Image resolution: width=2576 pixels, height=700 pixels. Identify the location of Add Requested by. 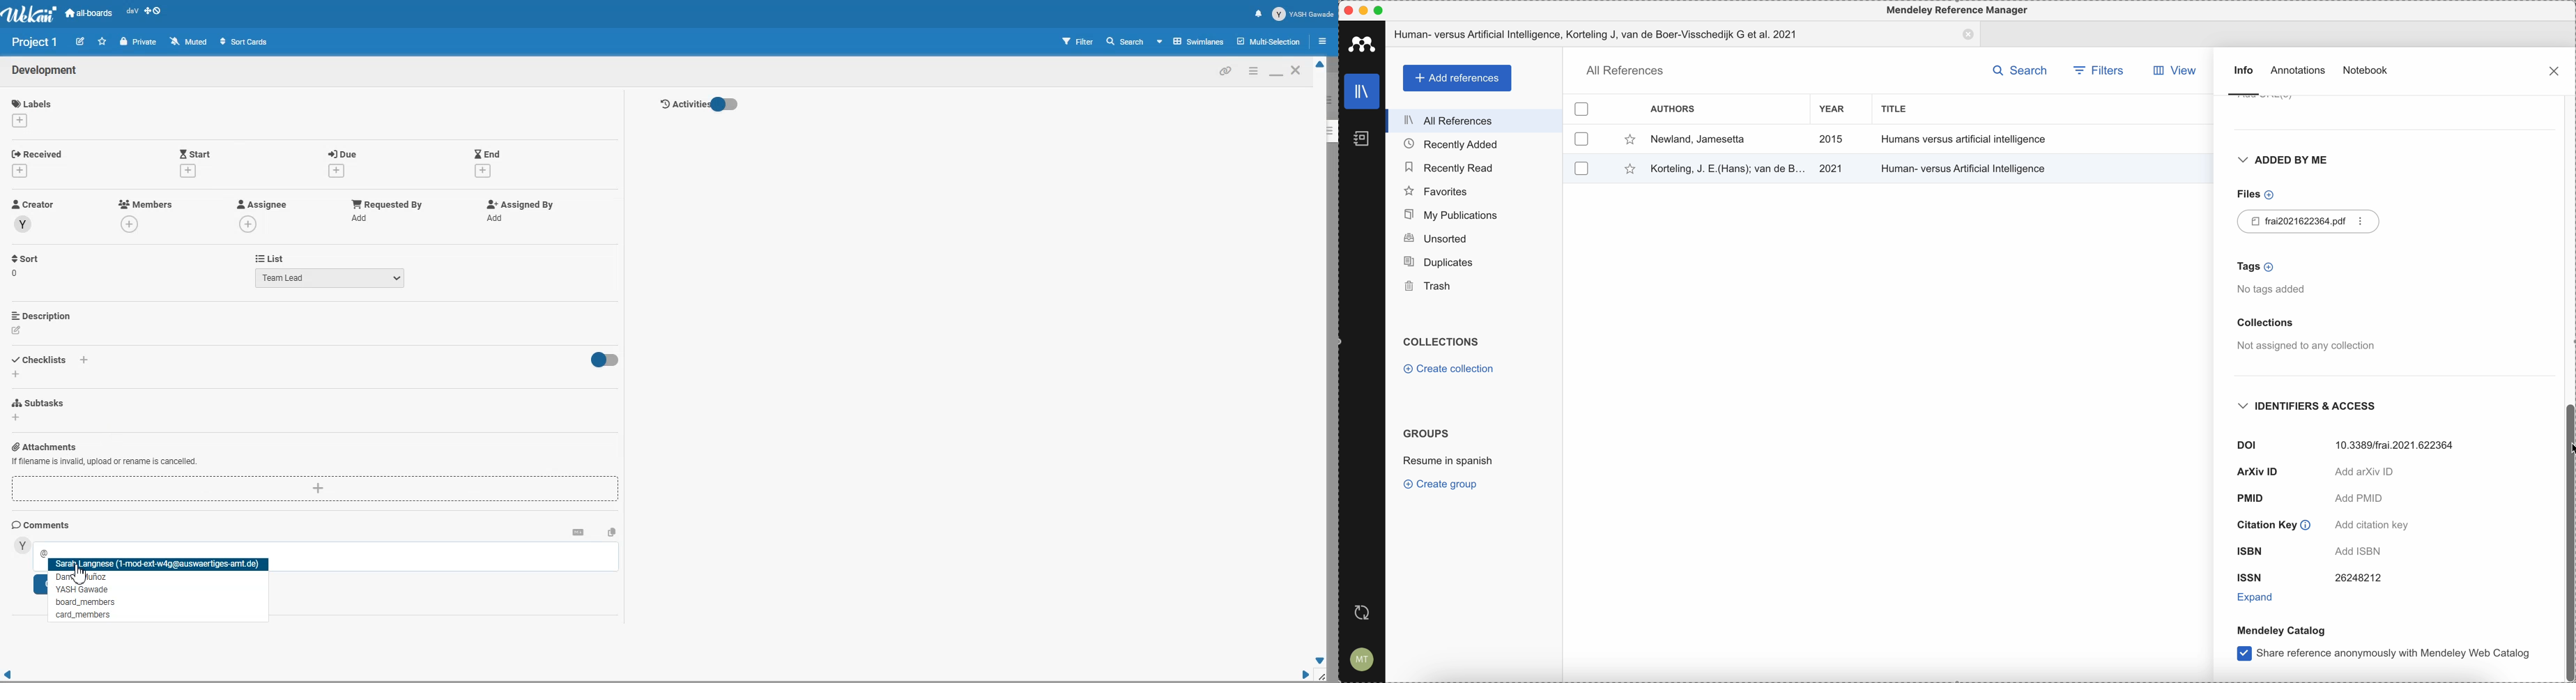
(388, 203).